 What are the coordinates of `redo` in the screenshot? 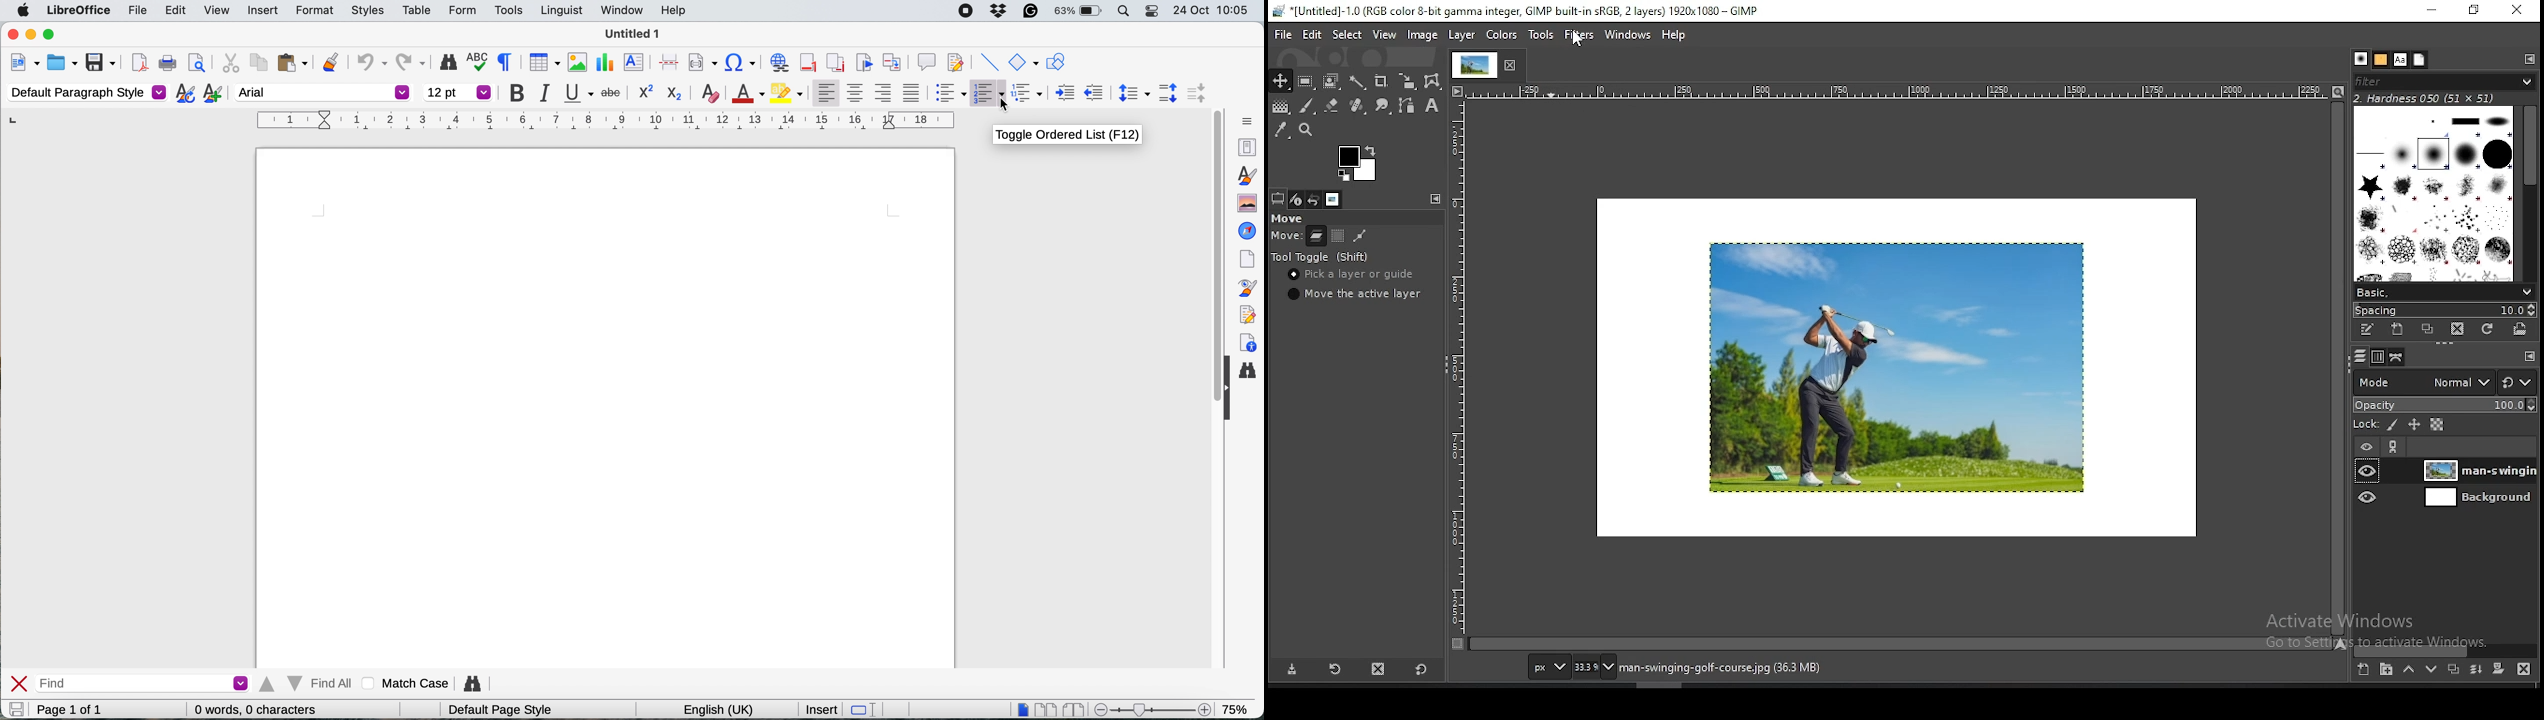 It's located at (412, 59).